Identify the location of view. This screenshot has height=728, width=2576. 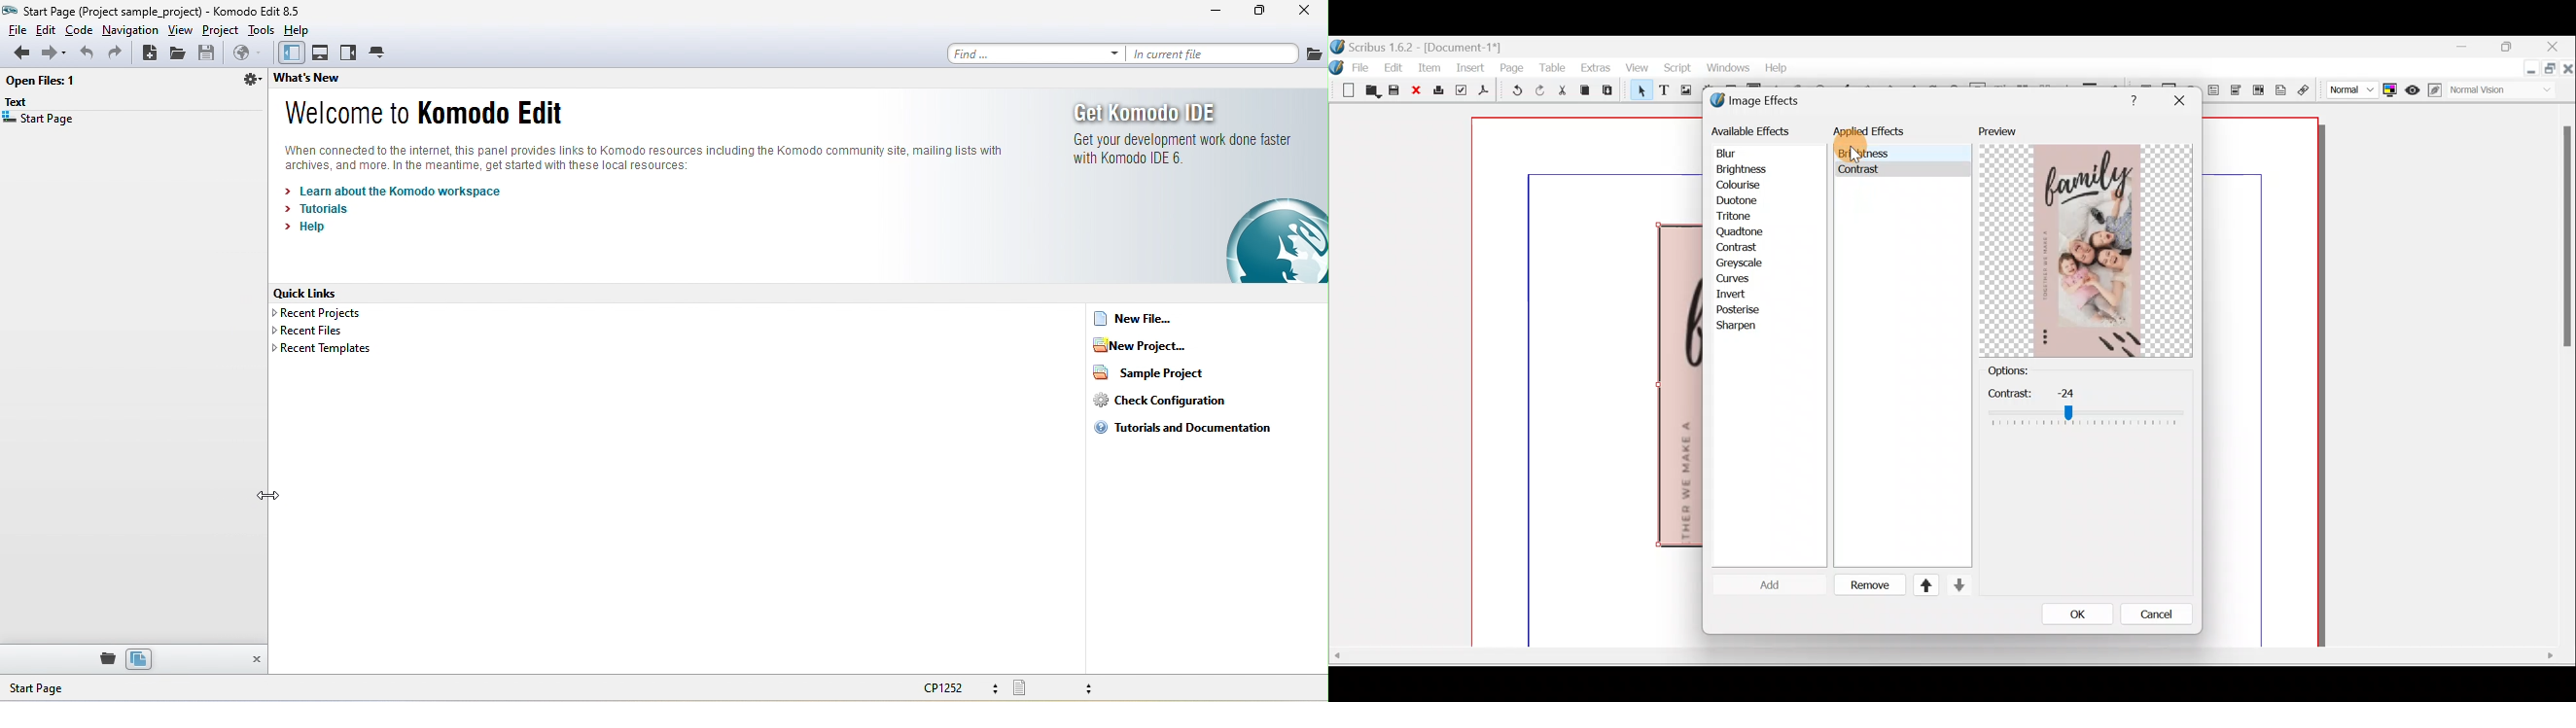
(182, 30).